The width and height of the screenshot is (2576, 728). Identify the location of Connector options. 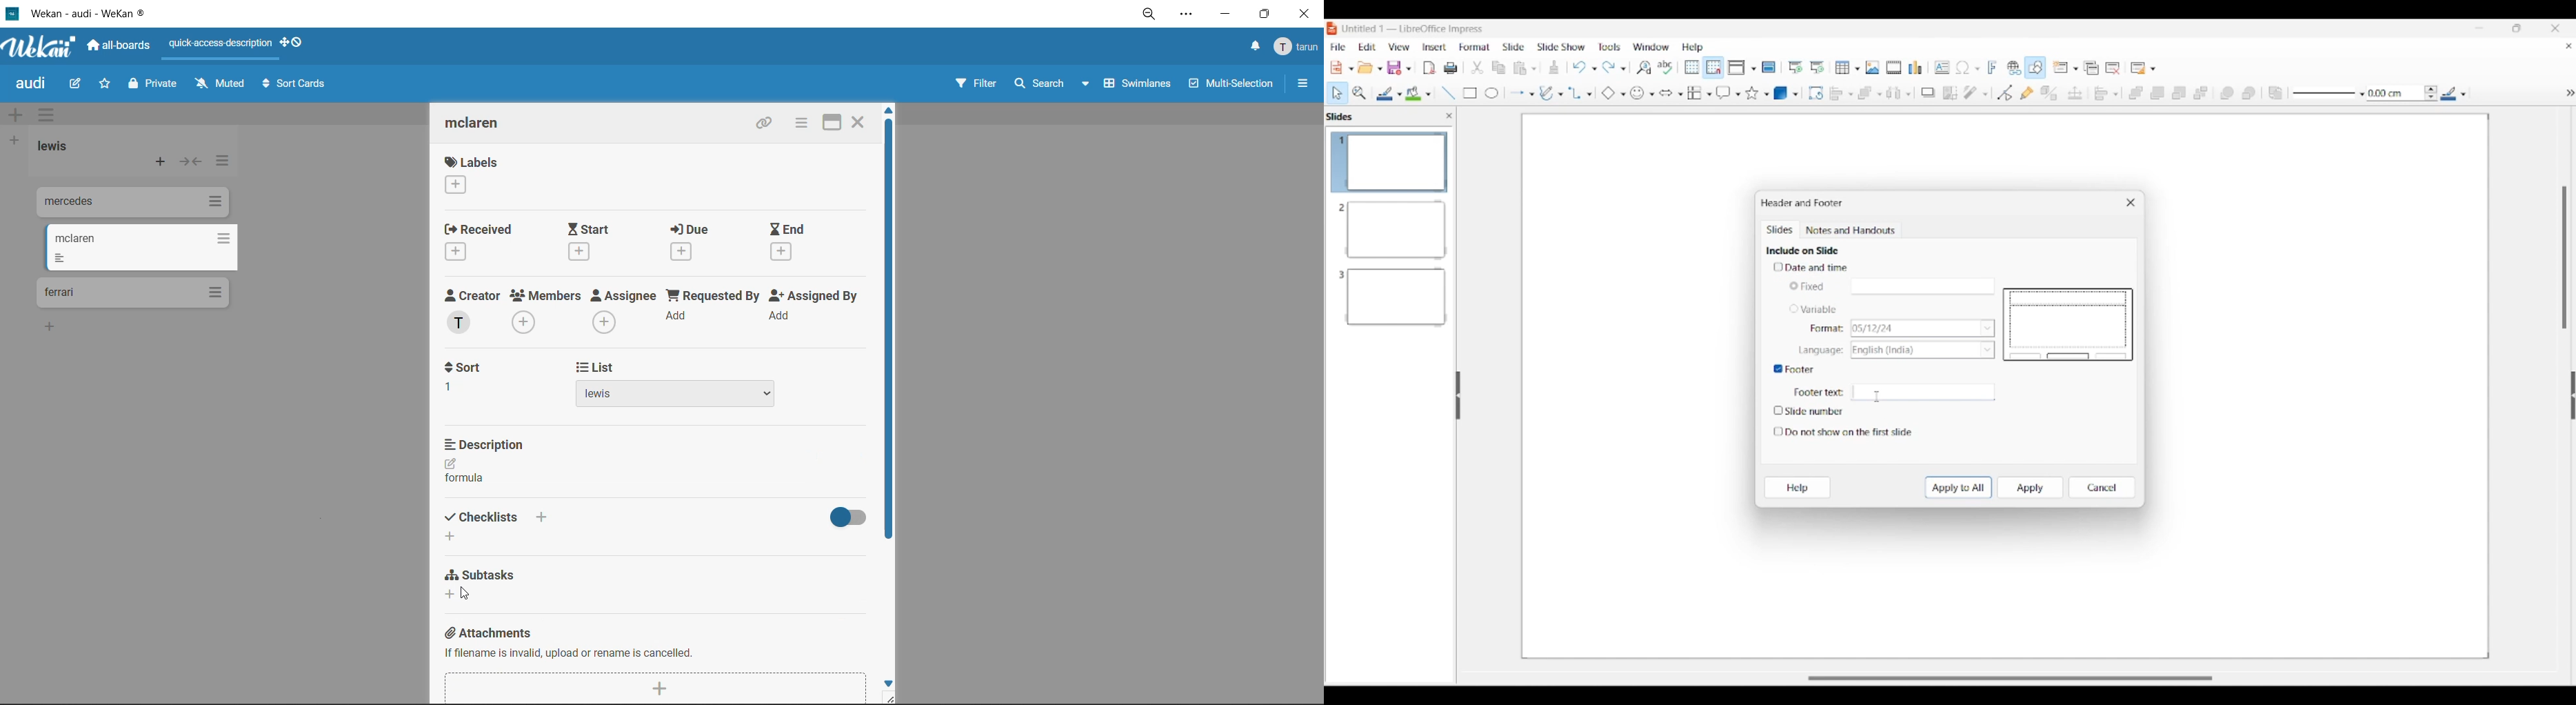
(1580, 93).